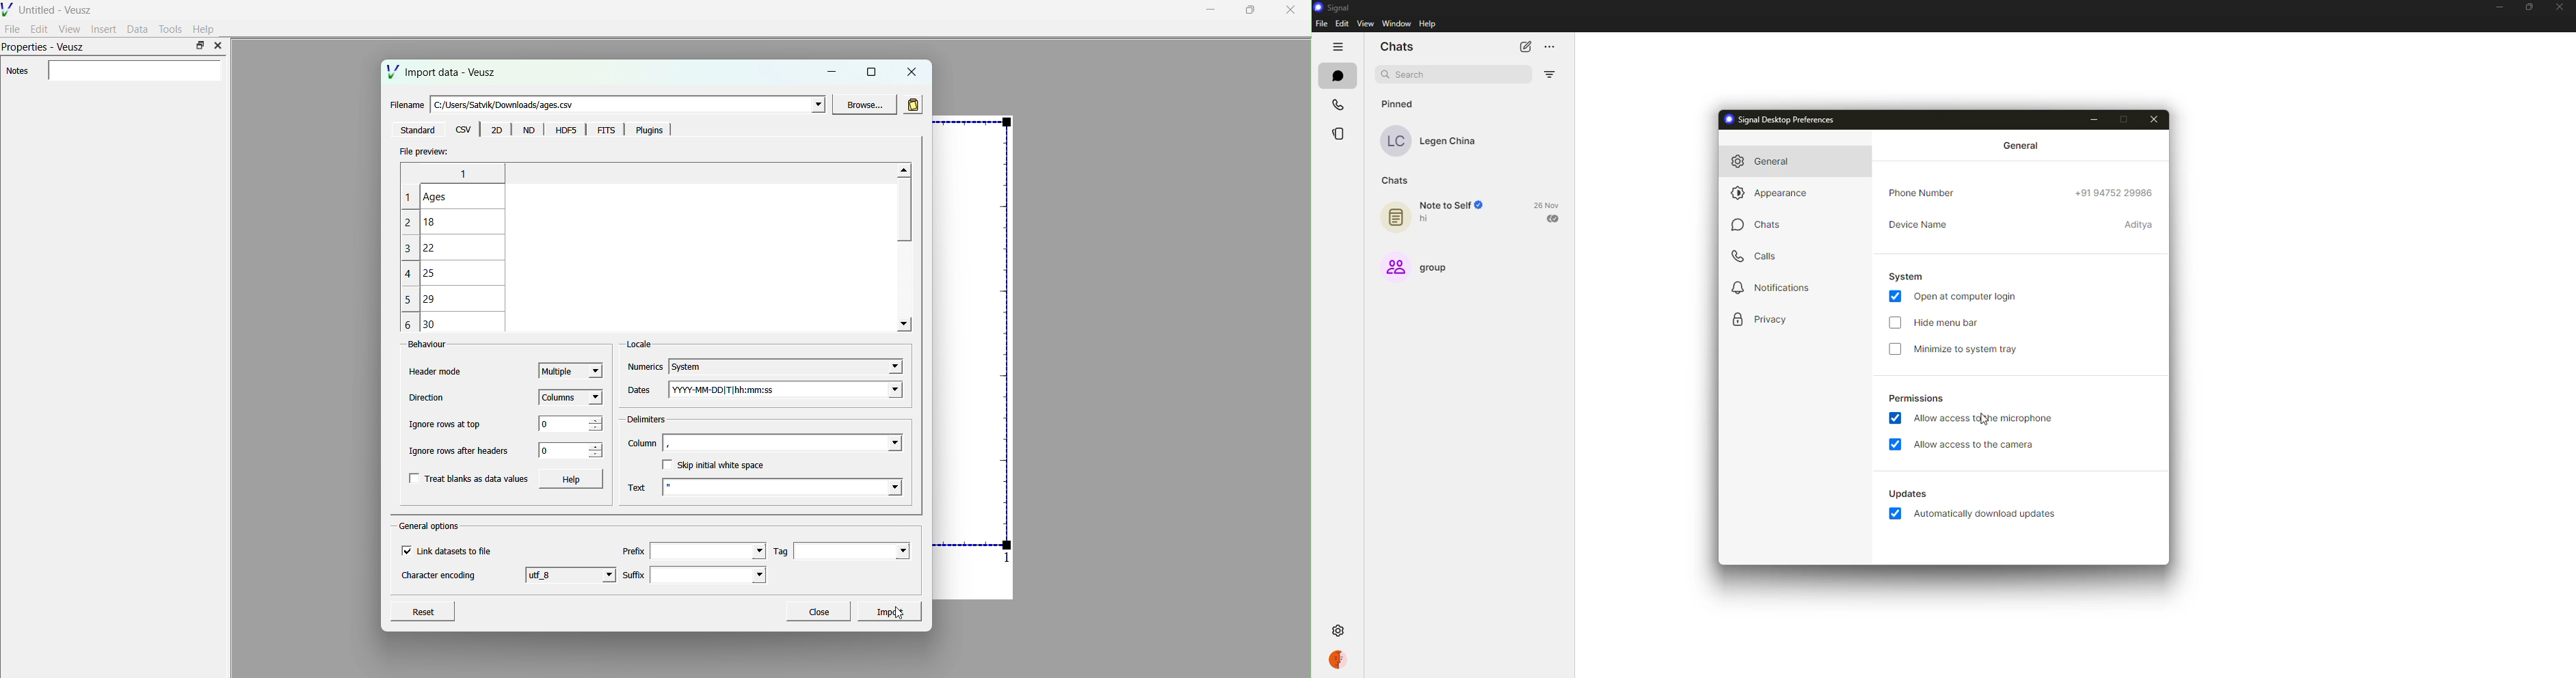  Describe the element at coordinates (596, 445) in the screenshot. I see `increase` at that location.